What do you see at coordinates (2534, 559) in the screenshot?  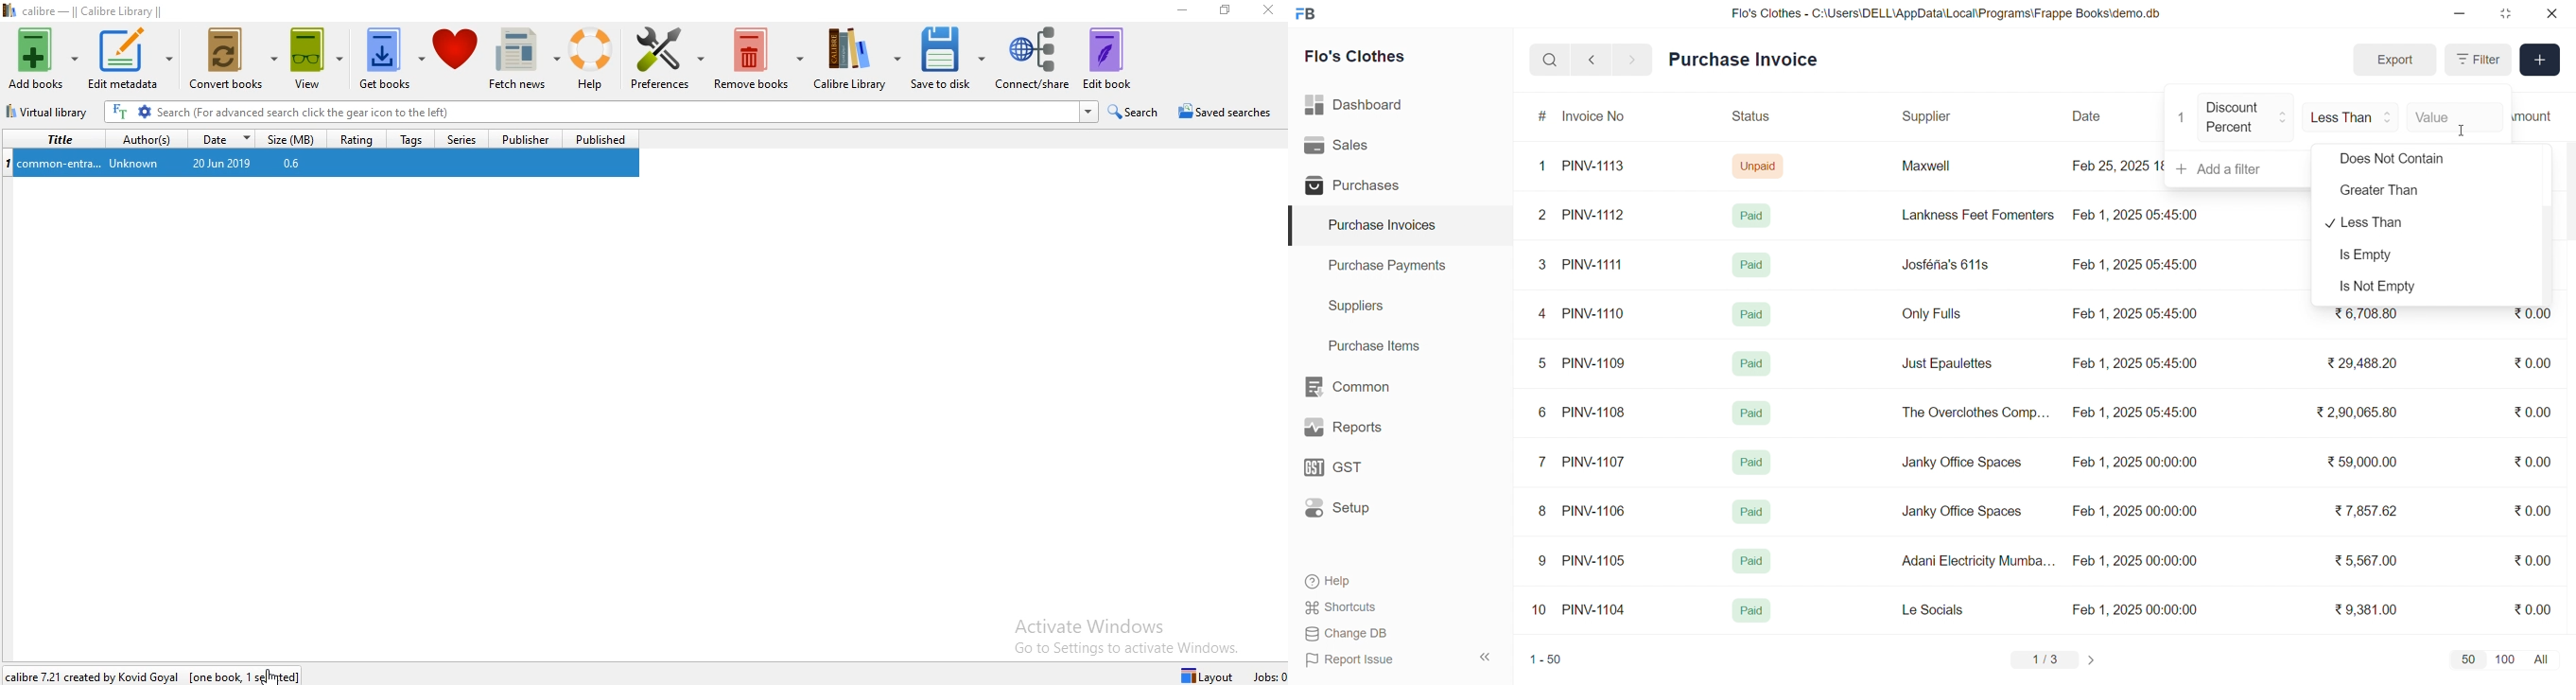 I see `₹0.00` at bounding box center [2534, 559].